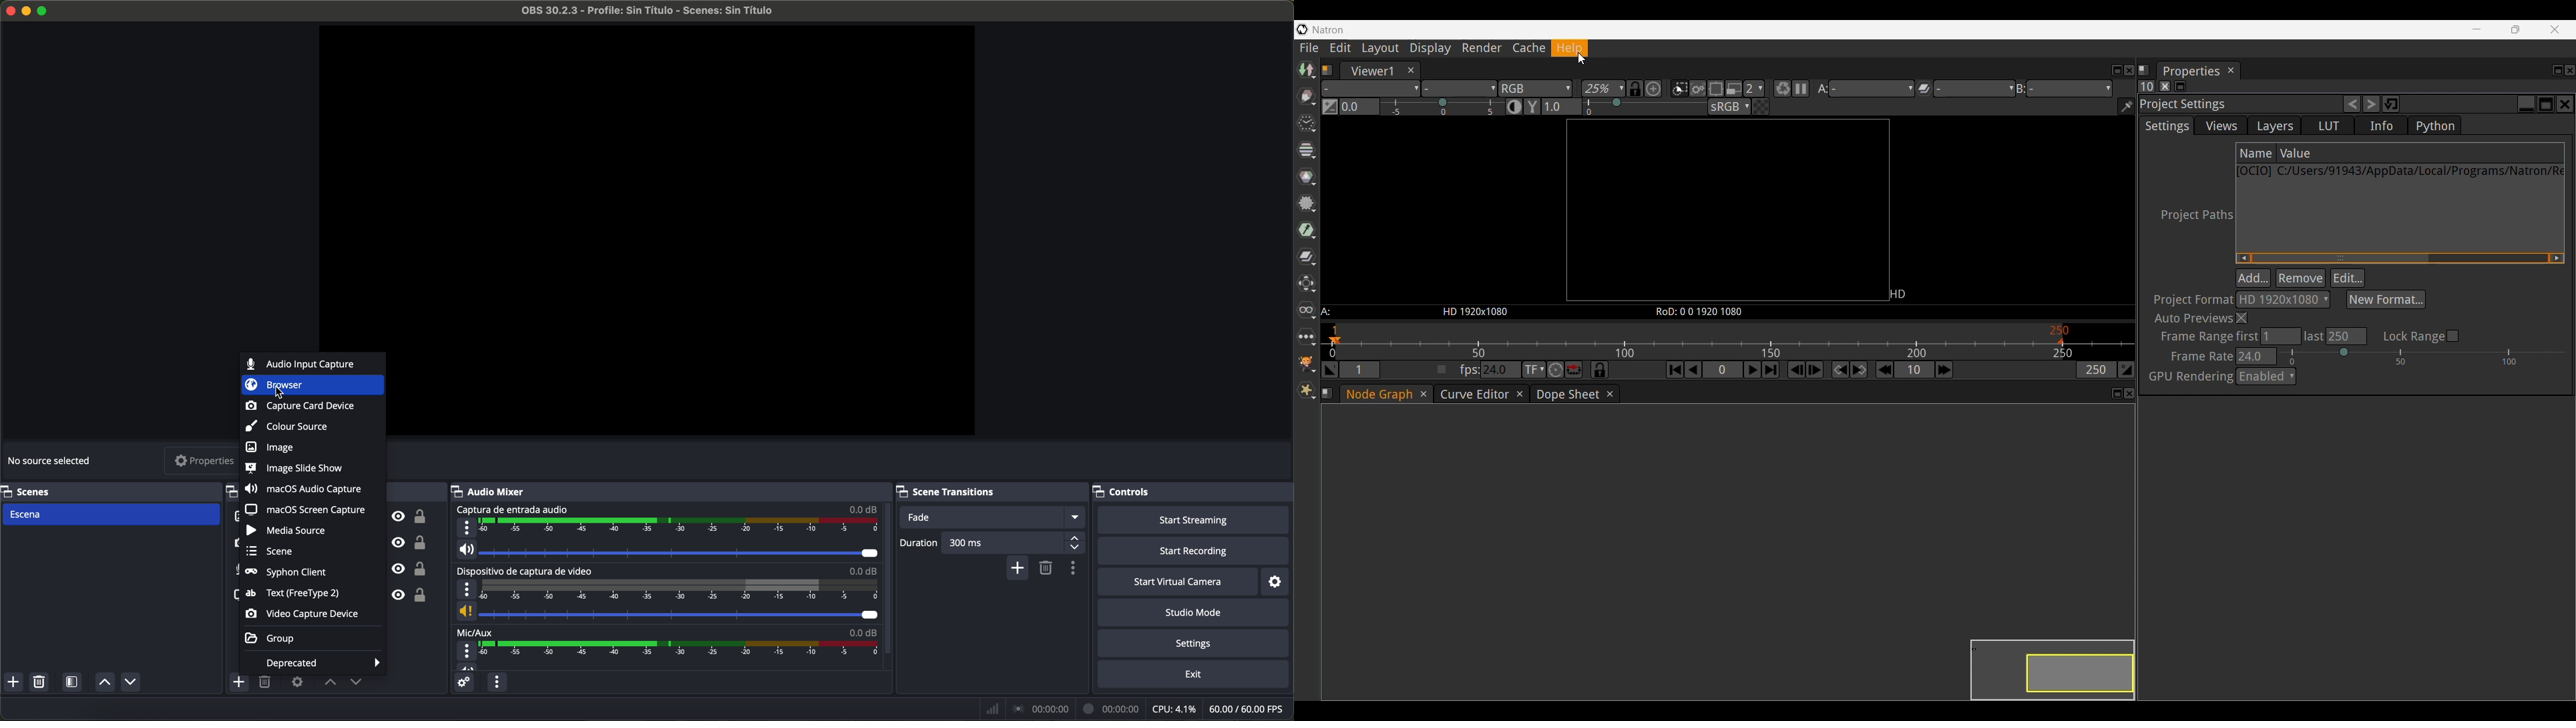 The image size is (2576, 728). What do you see at coordinates (270, 553) in the screenshot?
I see `scene` at bounding box center [270, 553].